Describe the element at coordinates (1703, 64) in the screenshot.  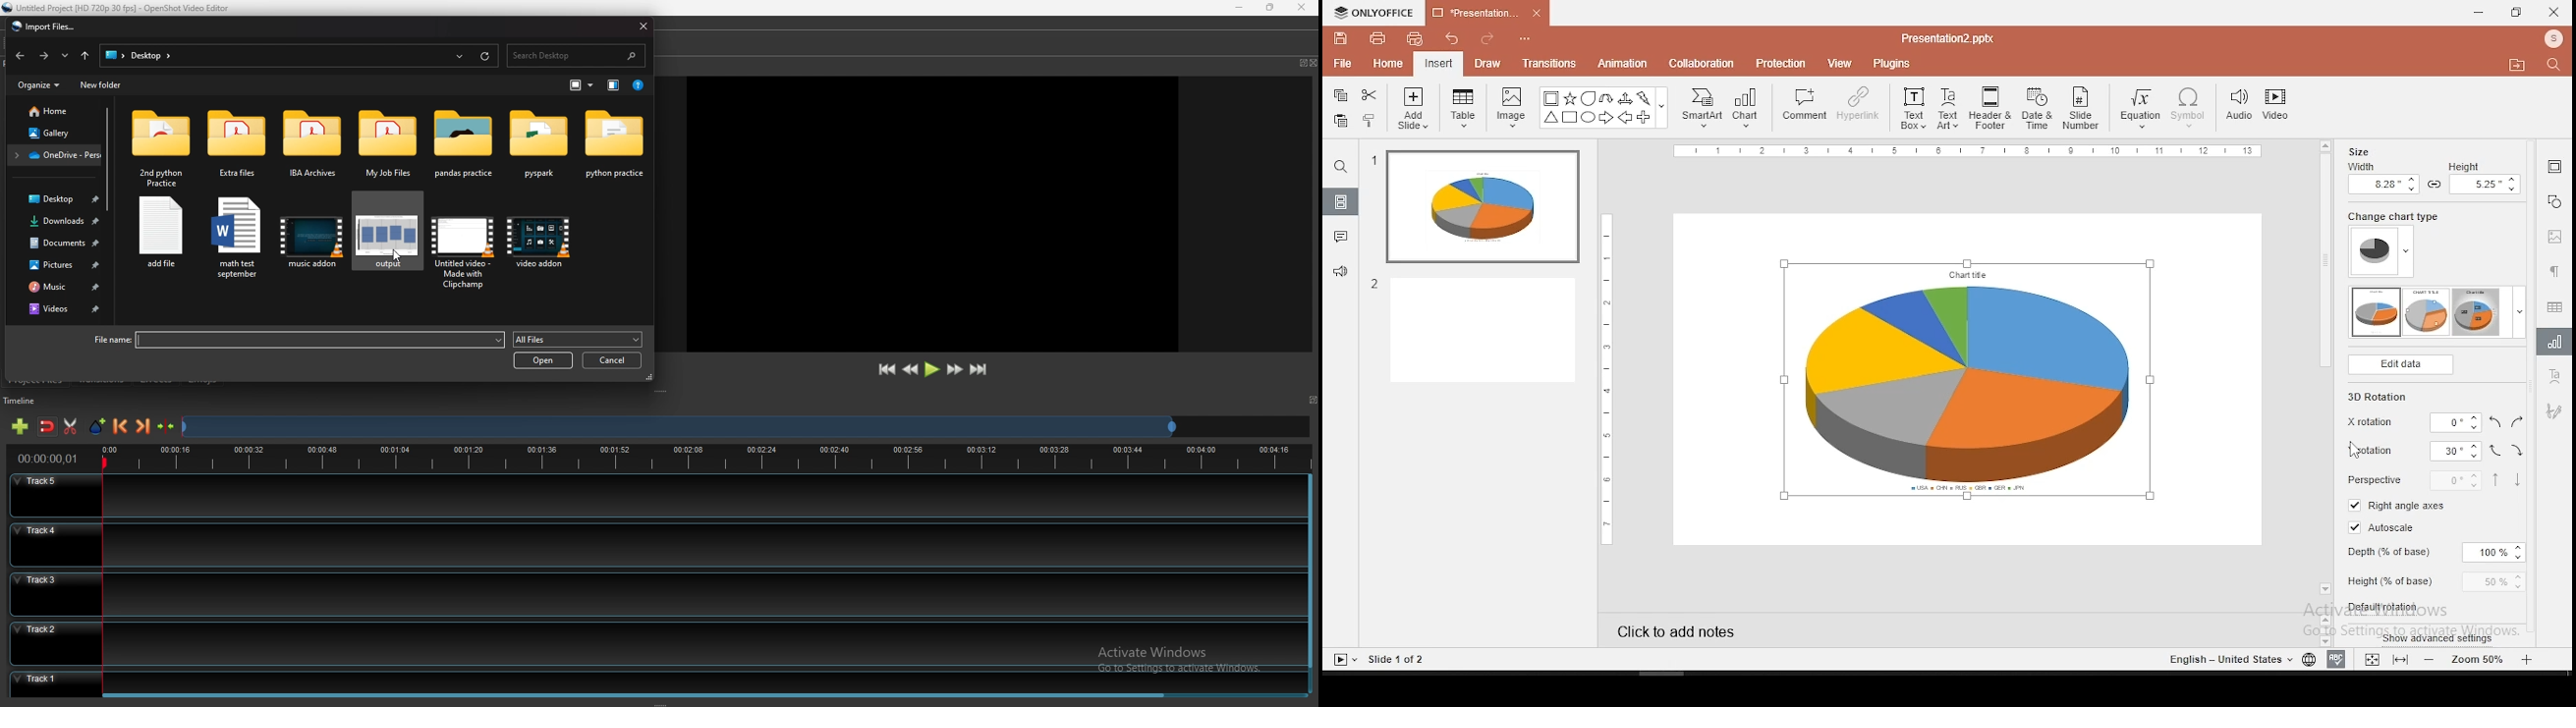
I see `collaboration` at that location.